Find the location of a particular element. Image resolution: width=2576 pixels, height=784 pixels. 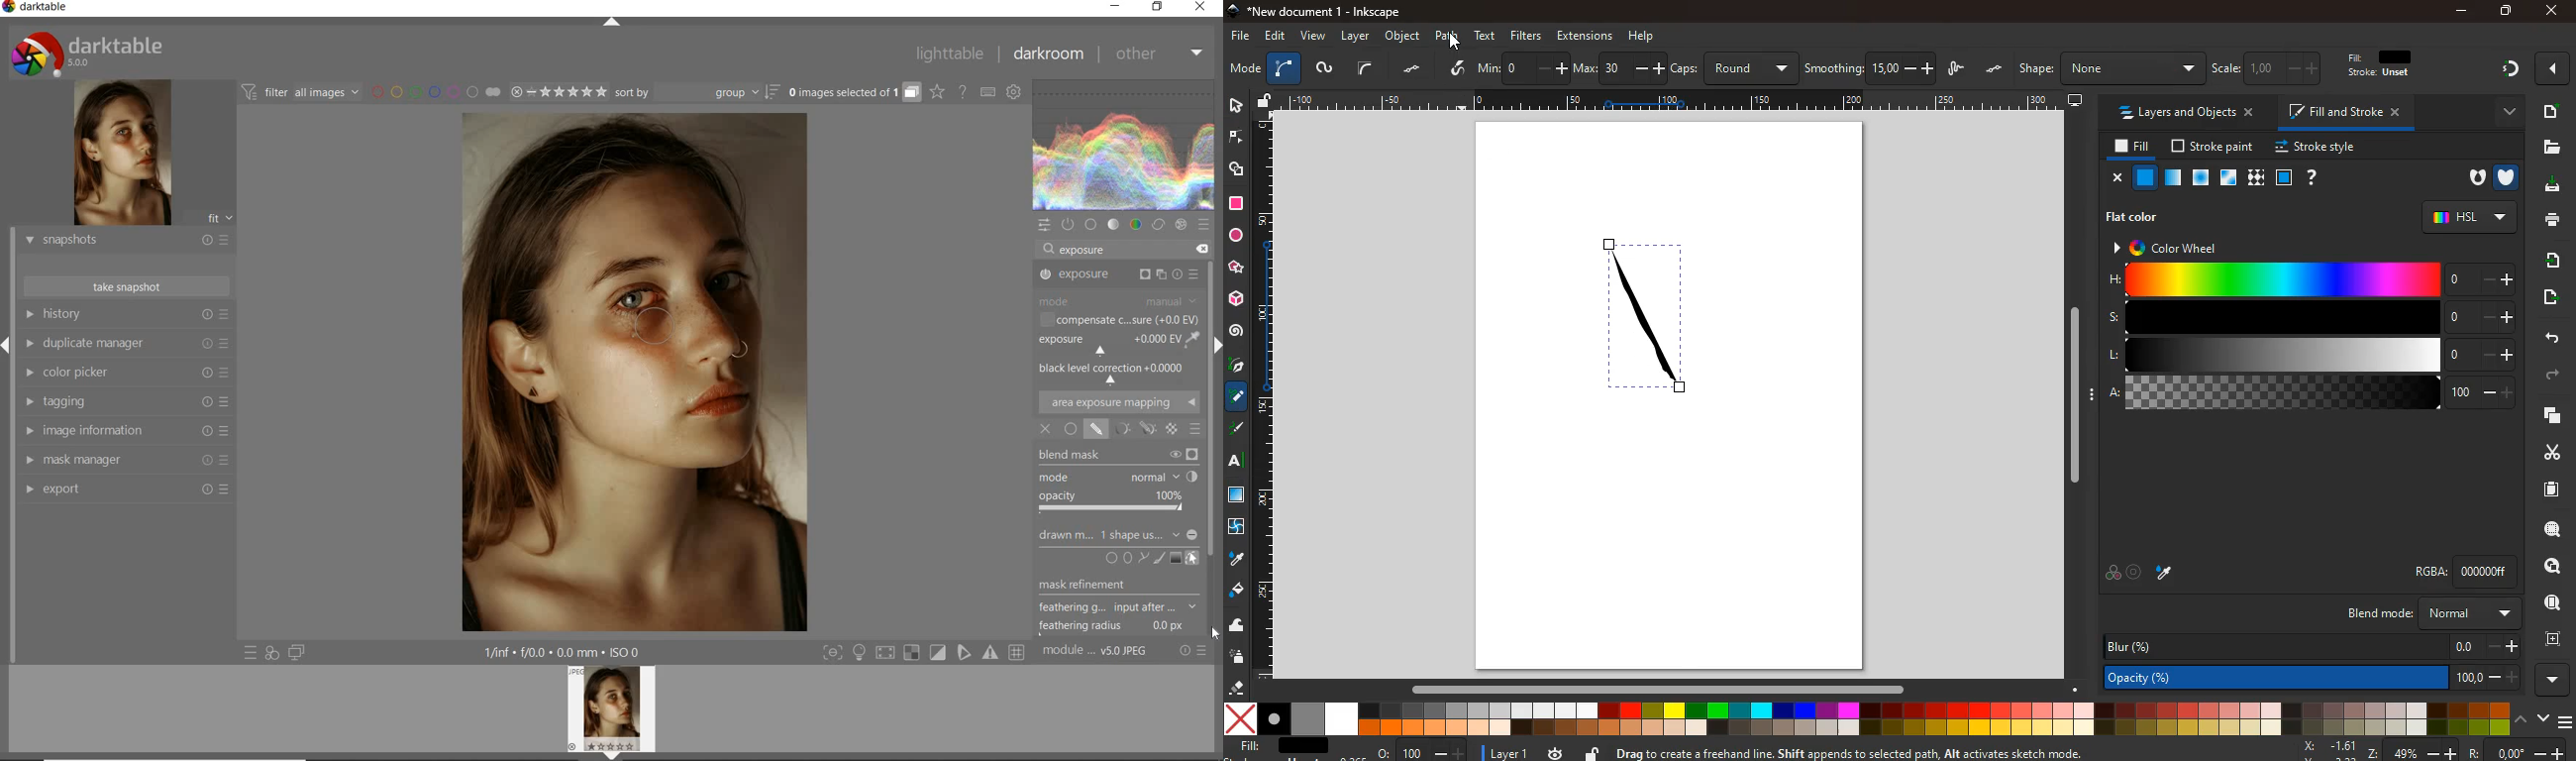

texture is located at coordinates (2256, 178).